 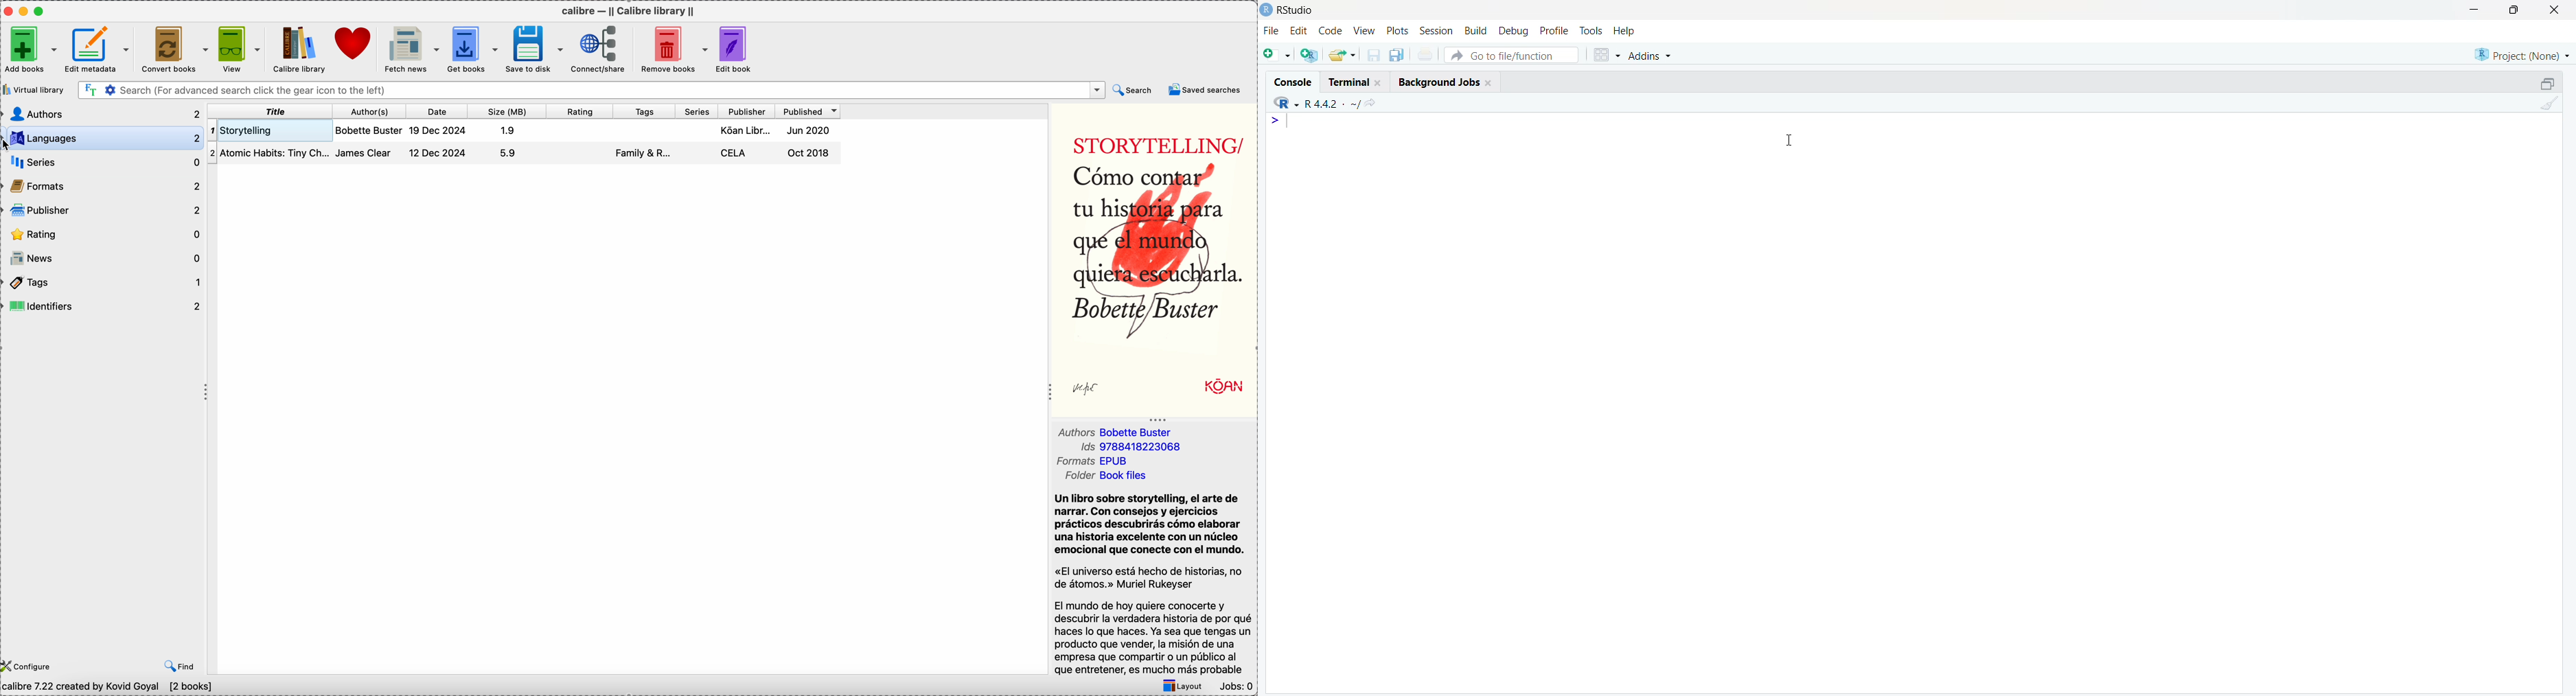 What do you see at coordinates (1294, 82) in the screenshot?
I see `console` at bounding box center [1294, 82].